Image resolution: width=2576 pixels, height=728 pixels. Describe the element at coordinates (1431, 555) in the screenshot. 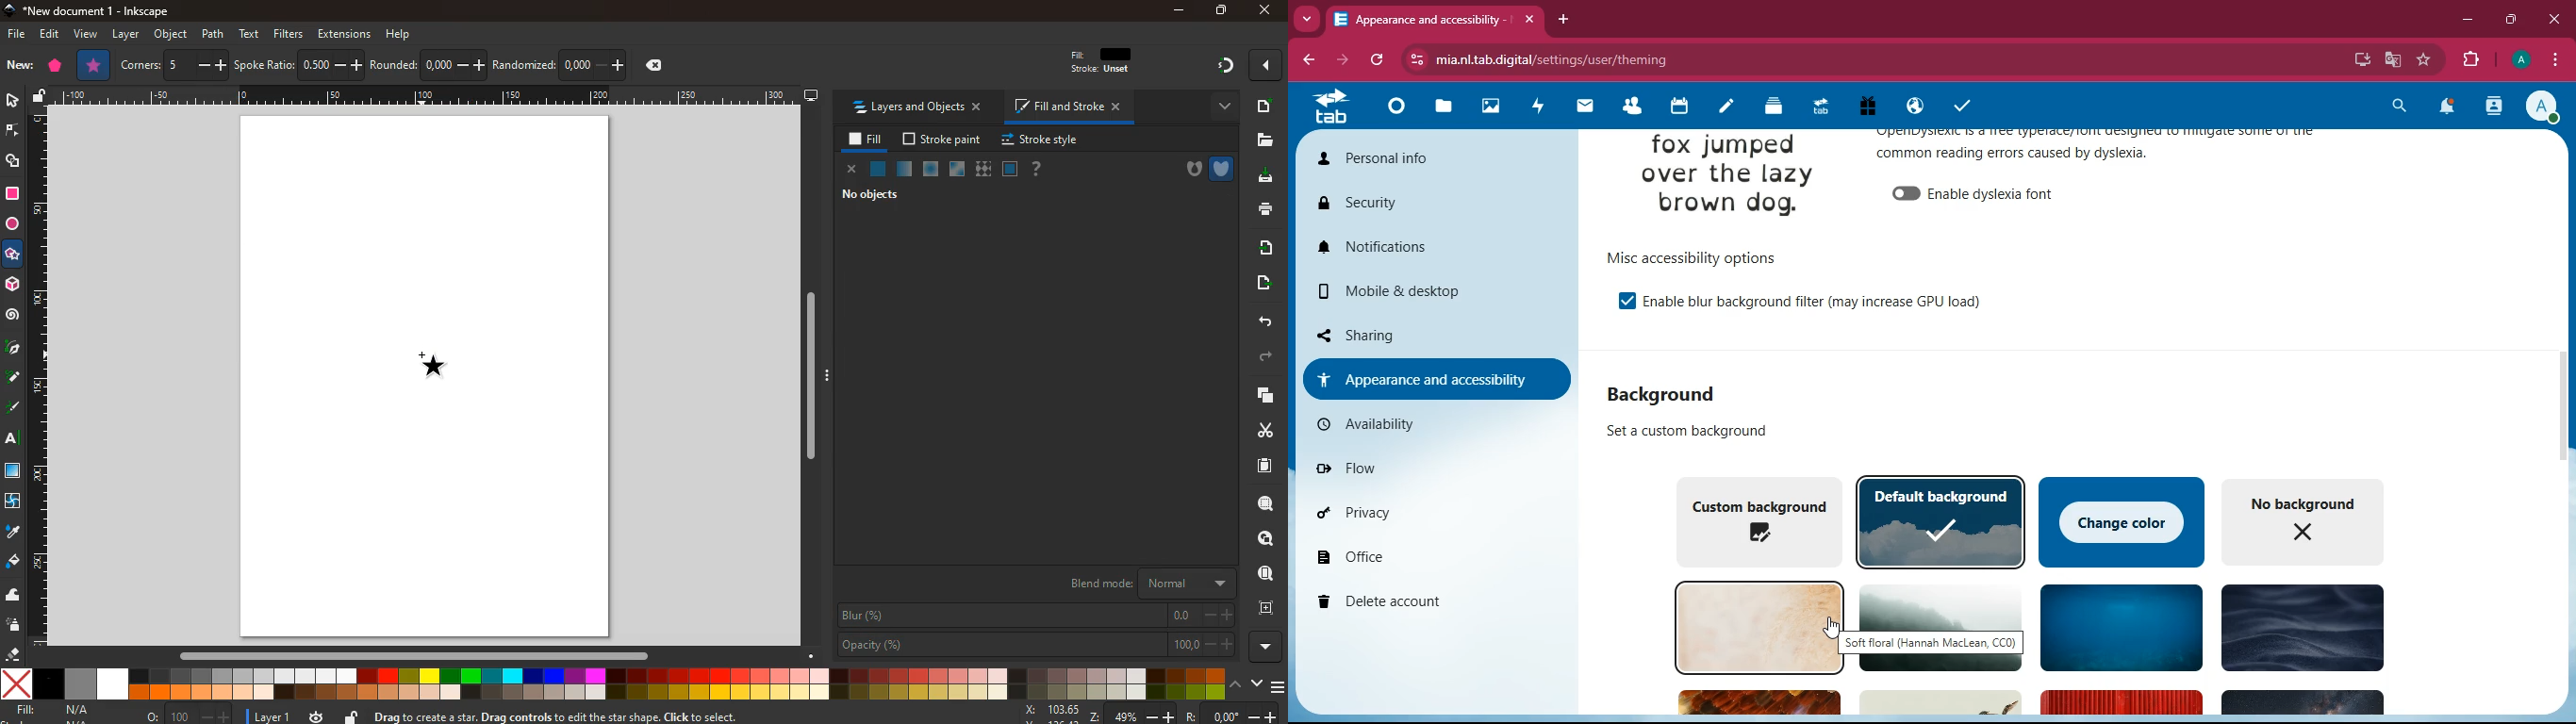

I see `office` at that location.